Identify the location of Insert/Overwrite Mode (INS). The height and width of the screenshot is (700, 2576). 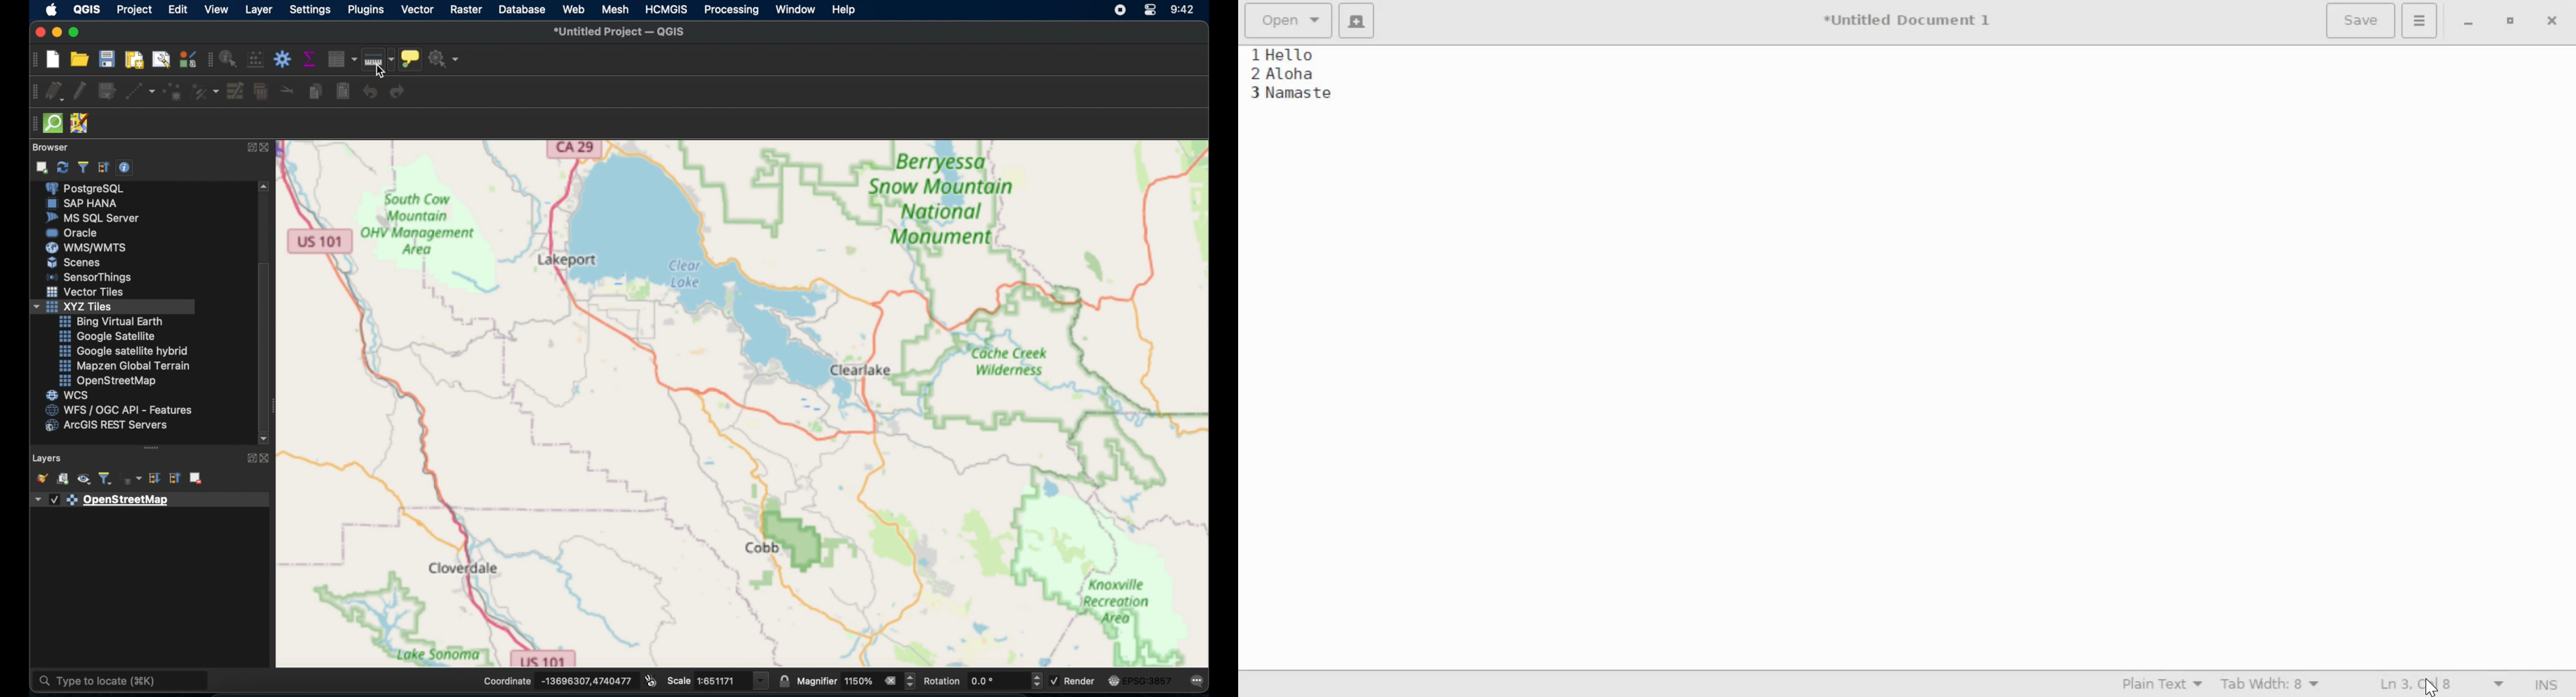
(2550, 684).